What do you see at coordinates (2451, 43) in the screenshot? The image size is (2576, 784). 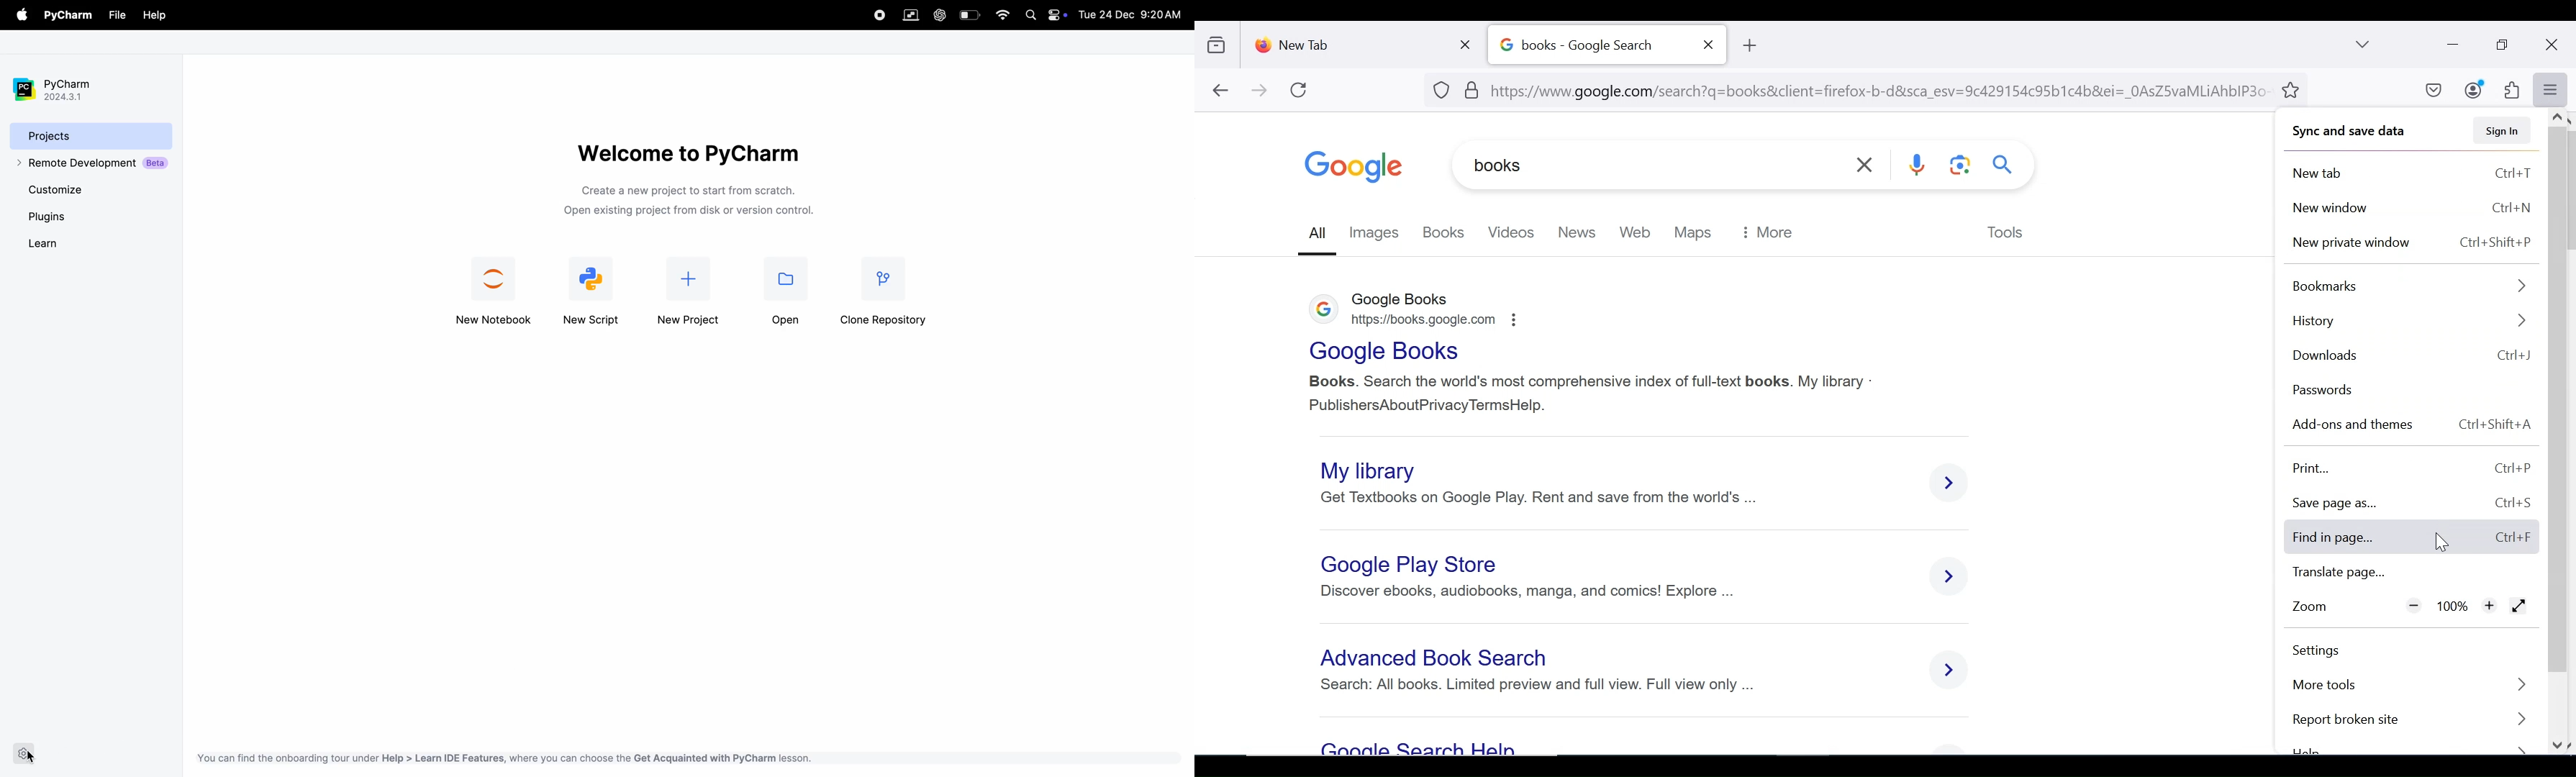 I see `minimize` at bounding box center [2451, 43].